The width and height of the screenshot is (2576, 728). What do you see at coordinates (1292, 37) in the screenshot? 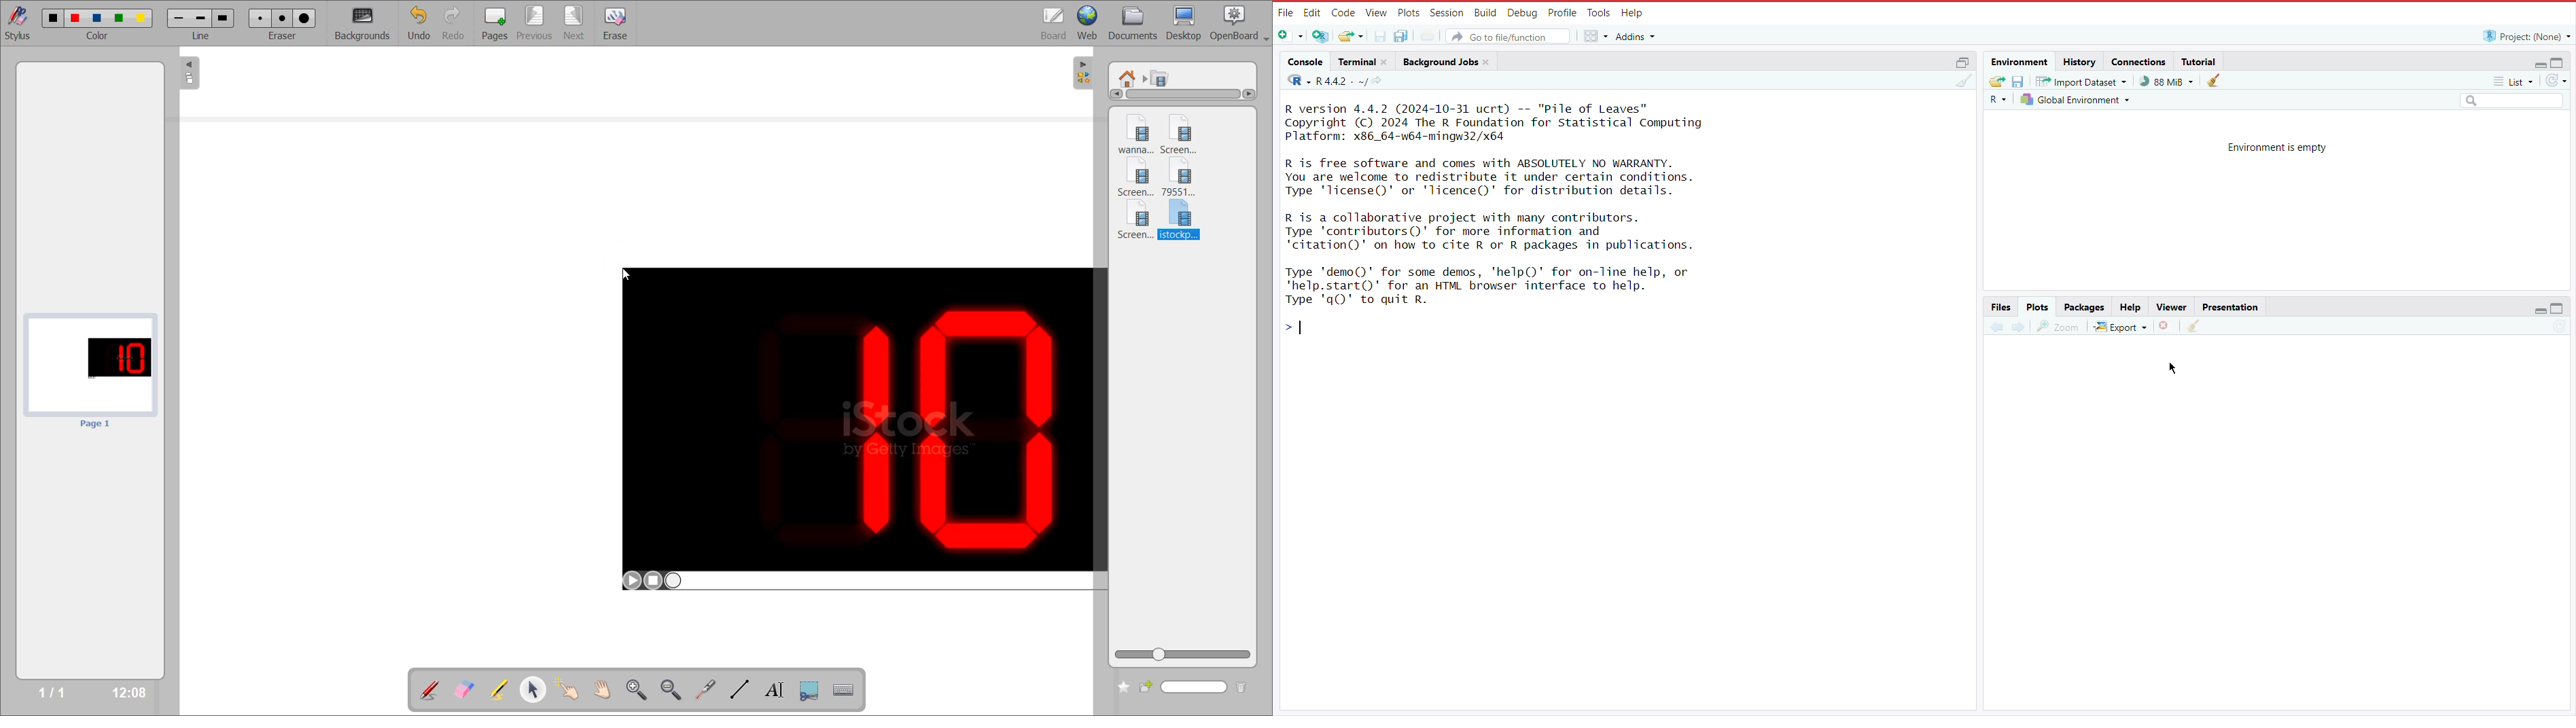
I see `New File` at bounding box center [1292, 37].